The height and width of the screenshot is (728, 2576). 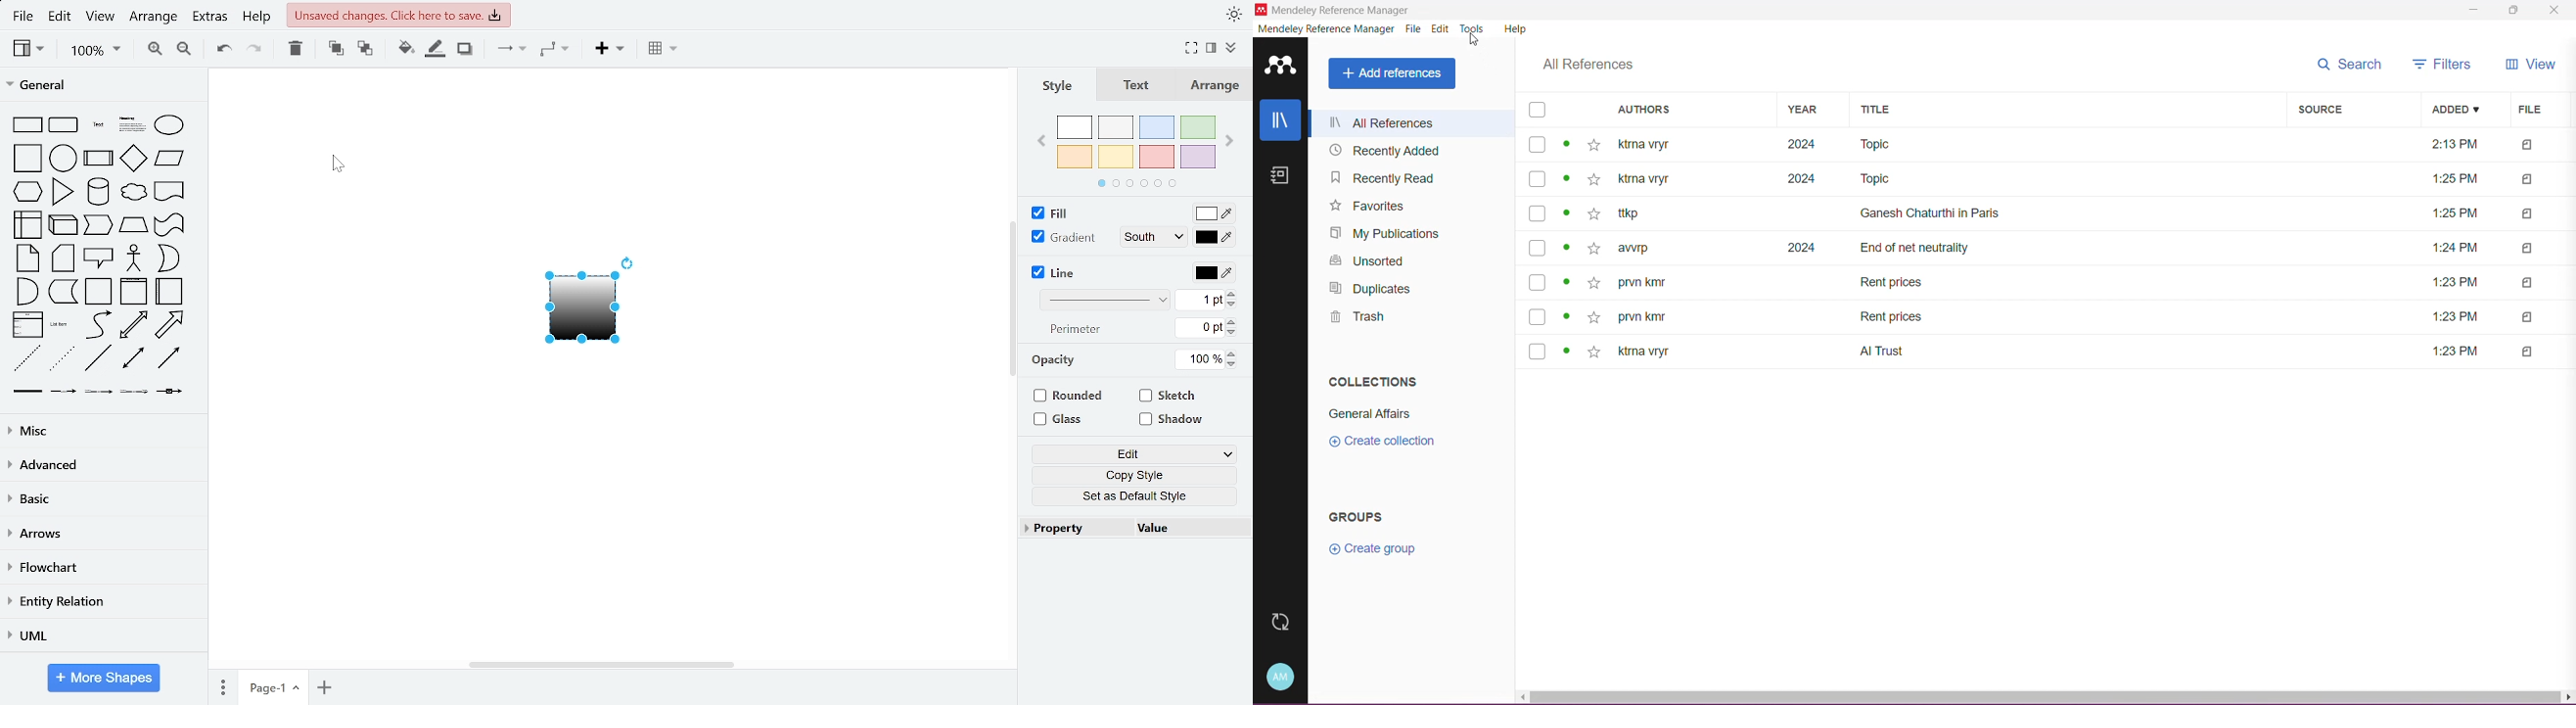 What do you see at coordinates (25, 124) in the screenshot?
I see `general shapes` at bounding box center [25, 124].